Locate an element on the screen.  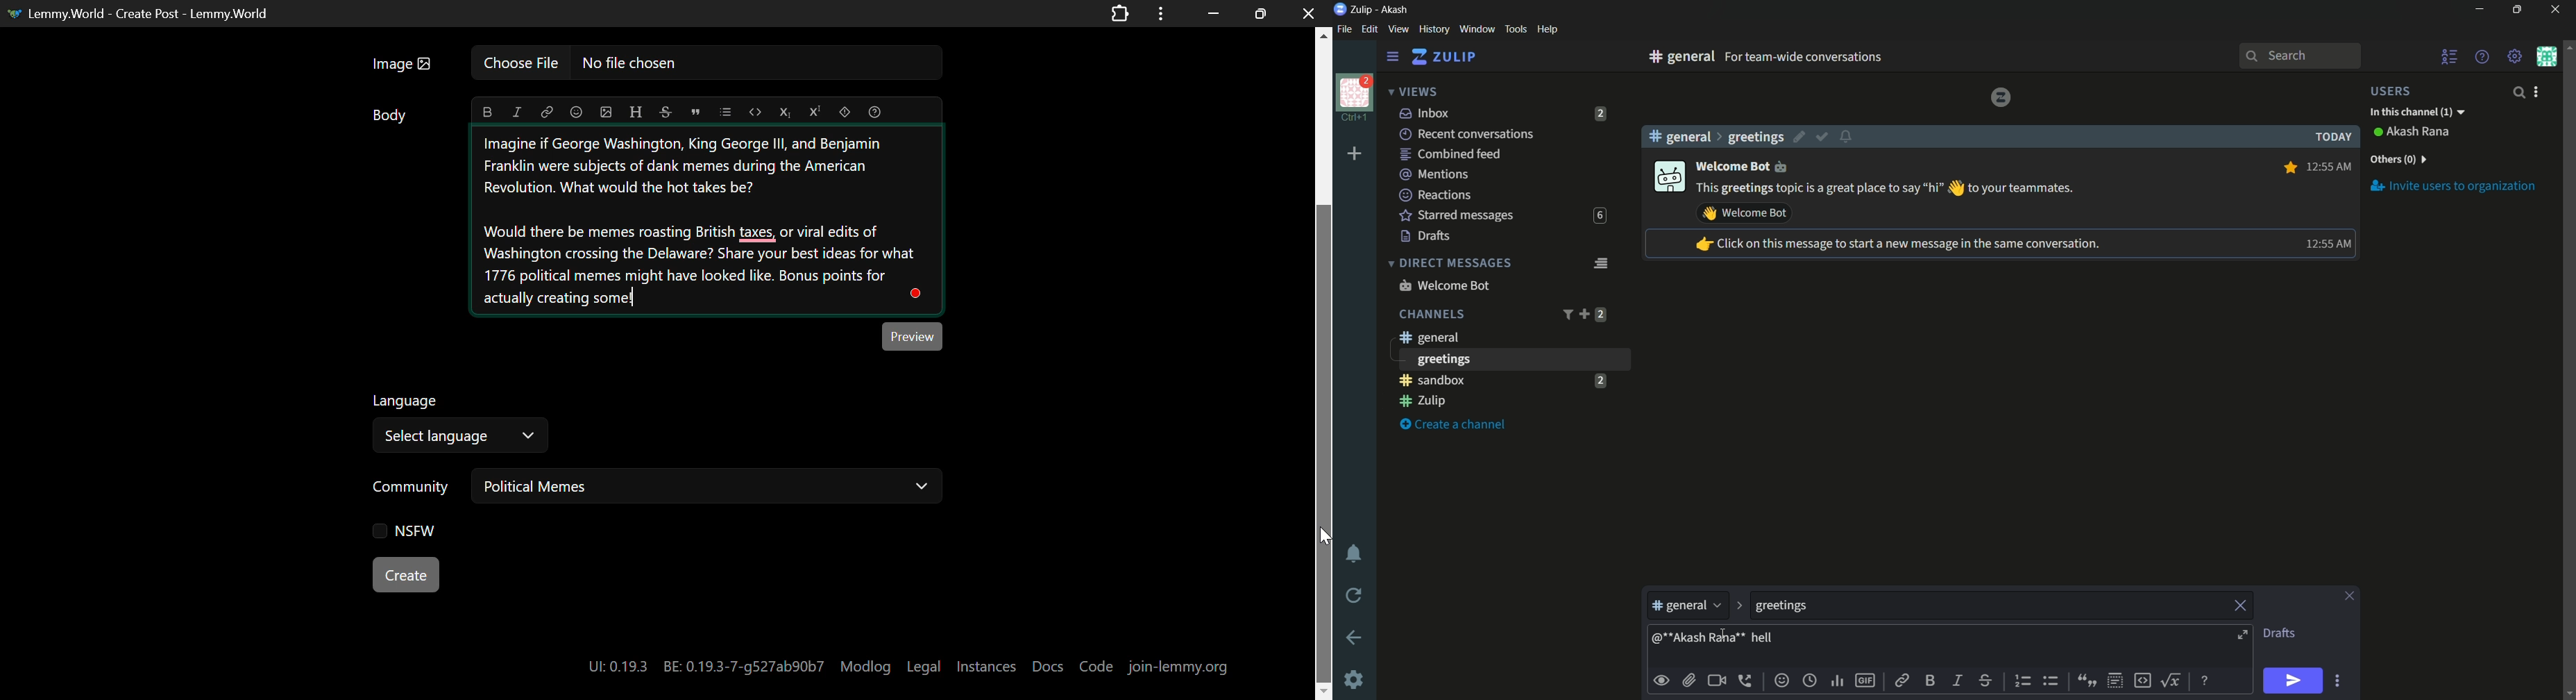
12: 55 AM is located at coordinates (2326, 244).